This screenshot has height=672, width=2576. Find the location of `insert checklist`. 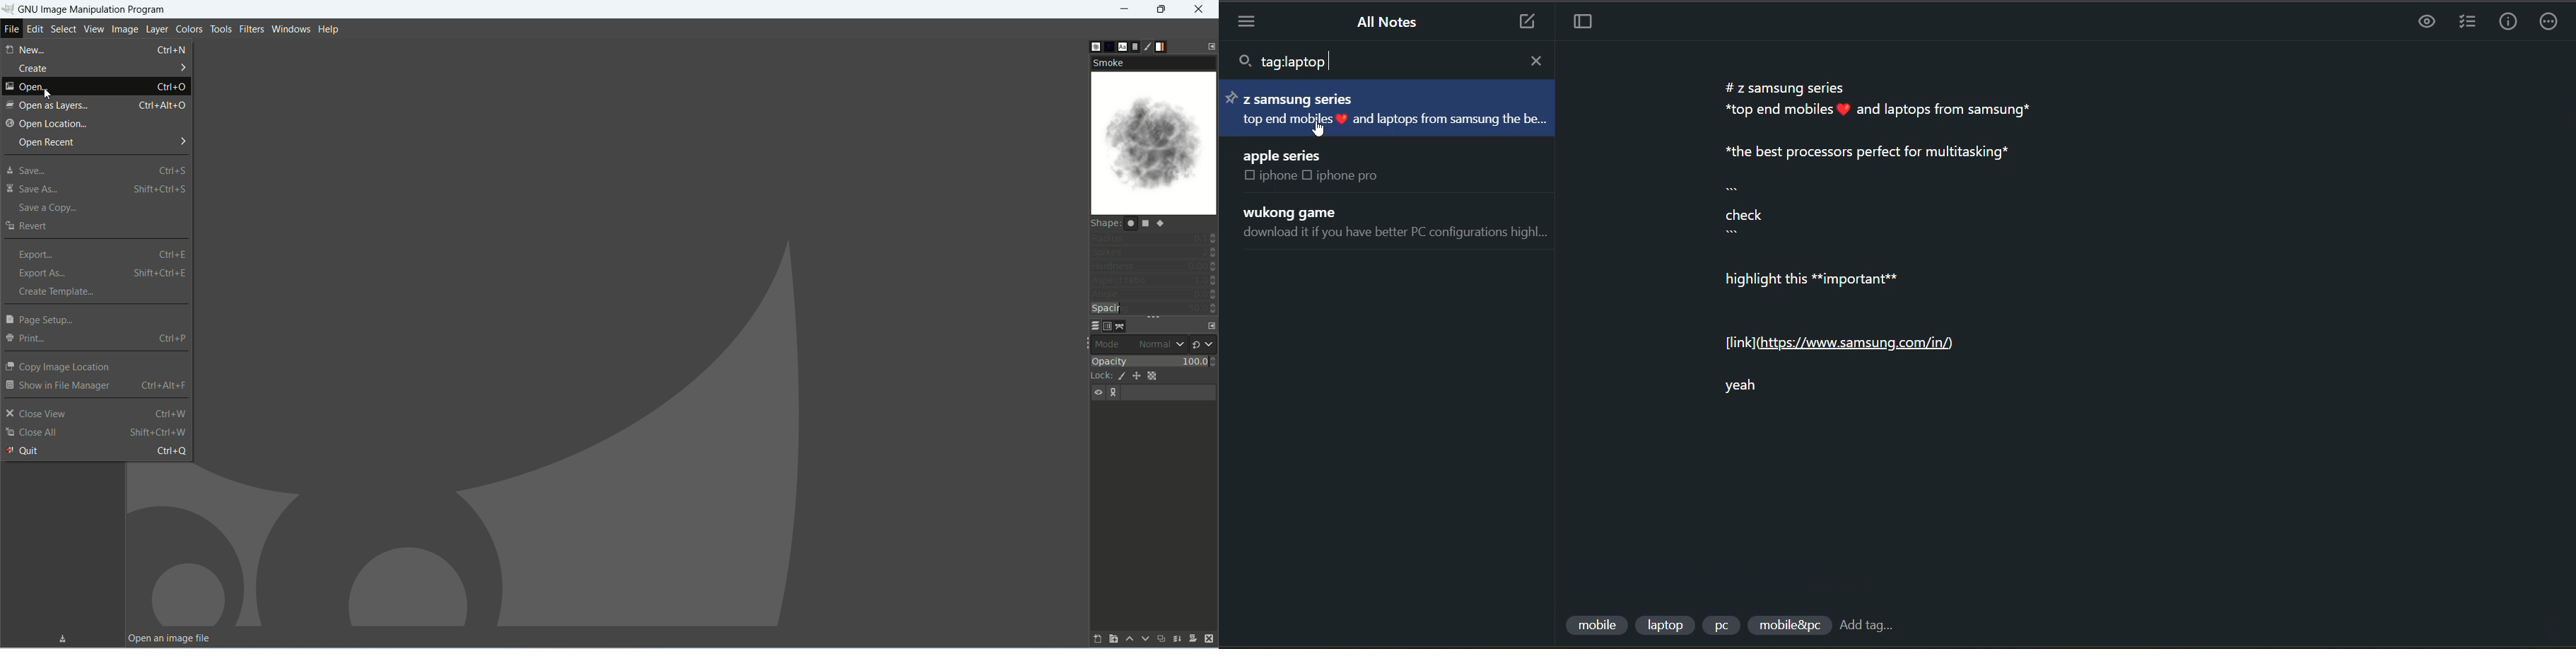

insert checklist is located at coordinates (2464, 23).